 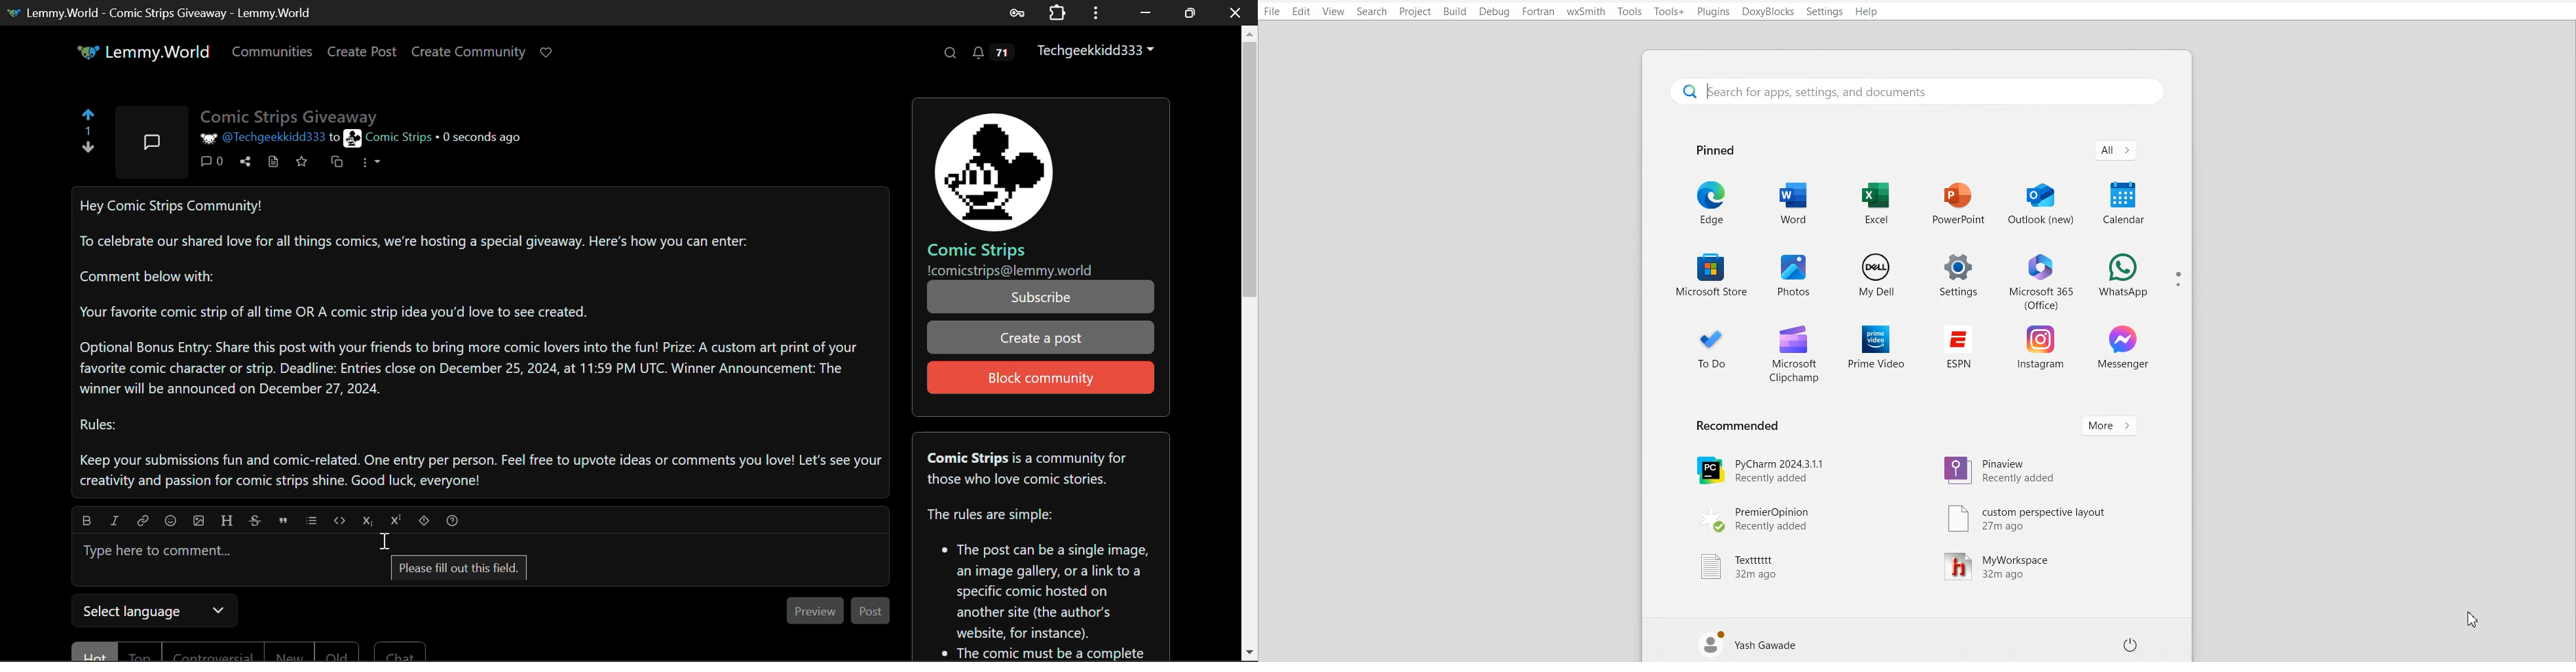 What do you see at coordinates (1454, 12) in the screenshot?
I see `Build` at bounding box center [1454, 12].